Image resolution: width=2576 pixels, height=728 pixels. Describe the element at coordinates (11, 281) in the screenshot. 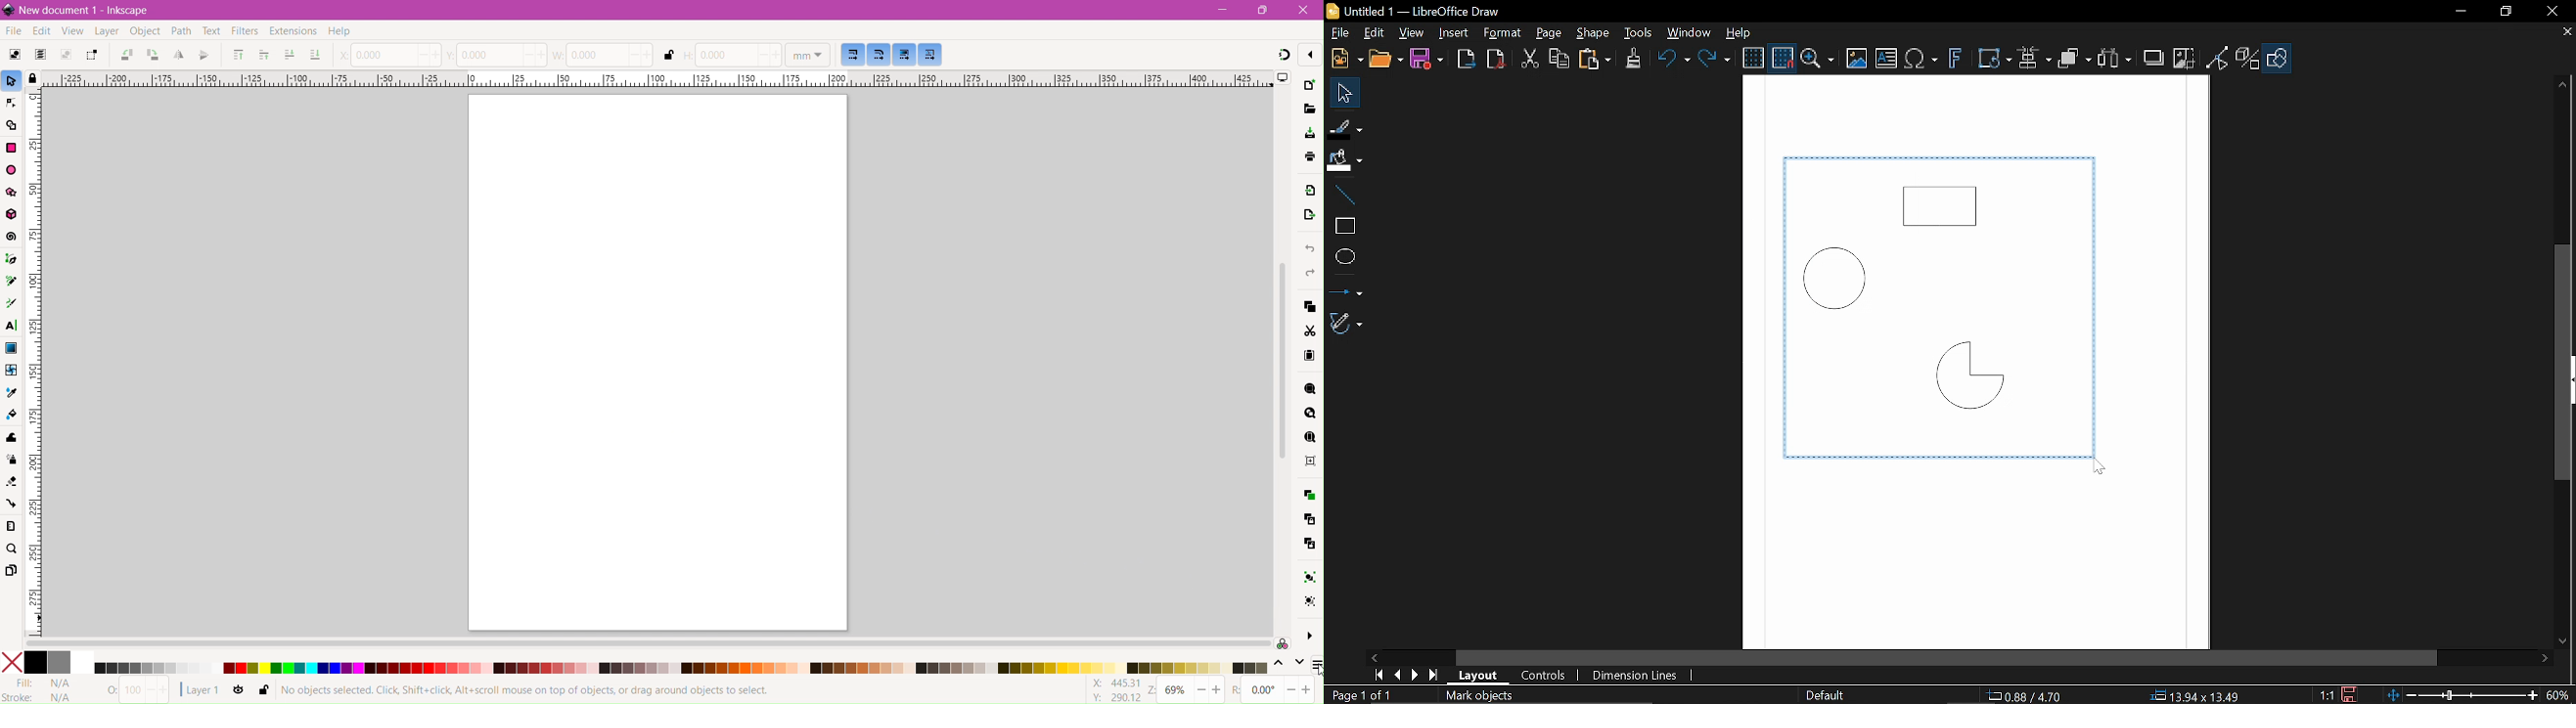

I see `Pencil Tool` at that location.